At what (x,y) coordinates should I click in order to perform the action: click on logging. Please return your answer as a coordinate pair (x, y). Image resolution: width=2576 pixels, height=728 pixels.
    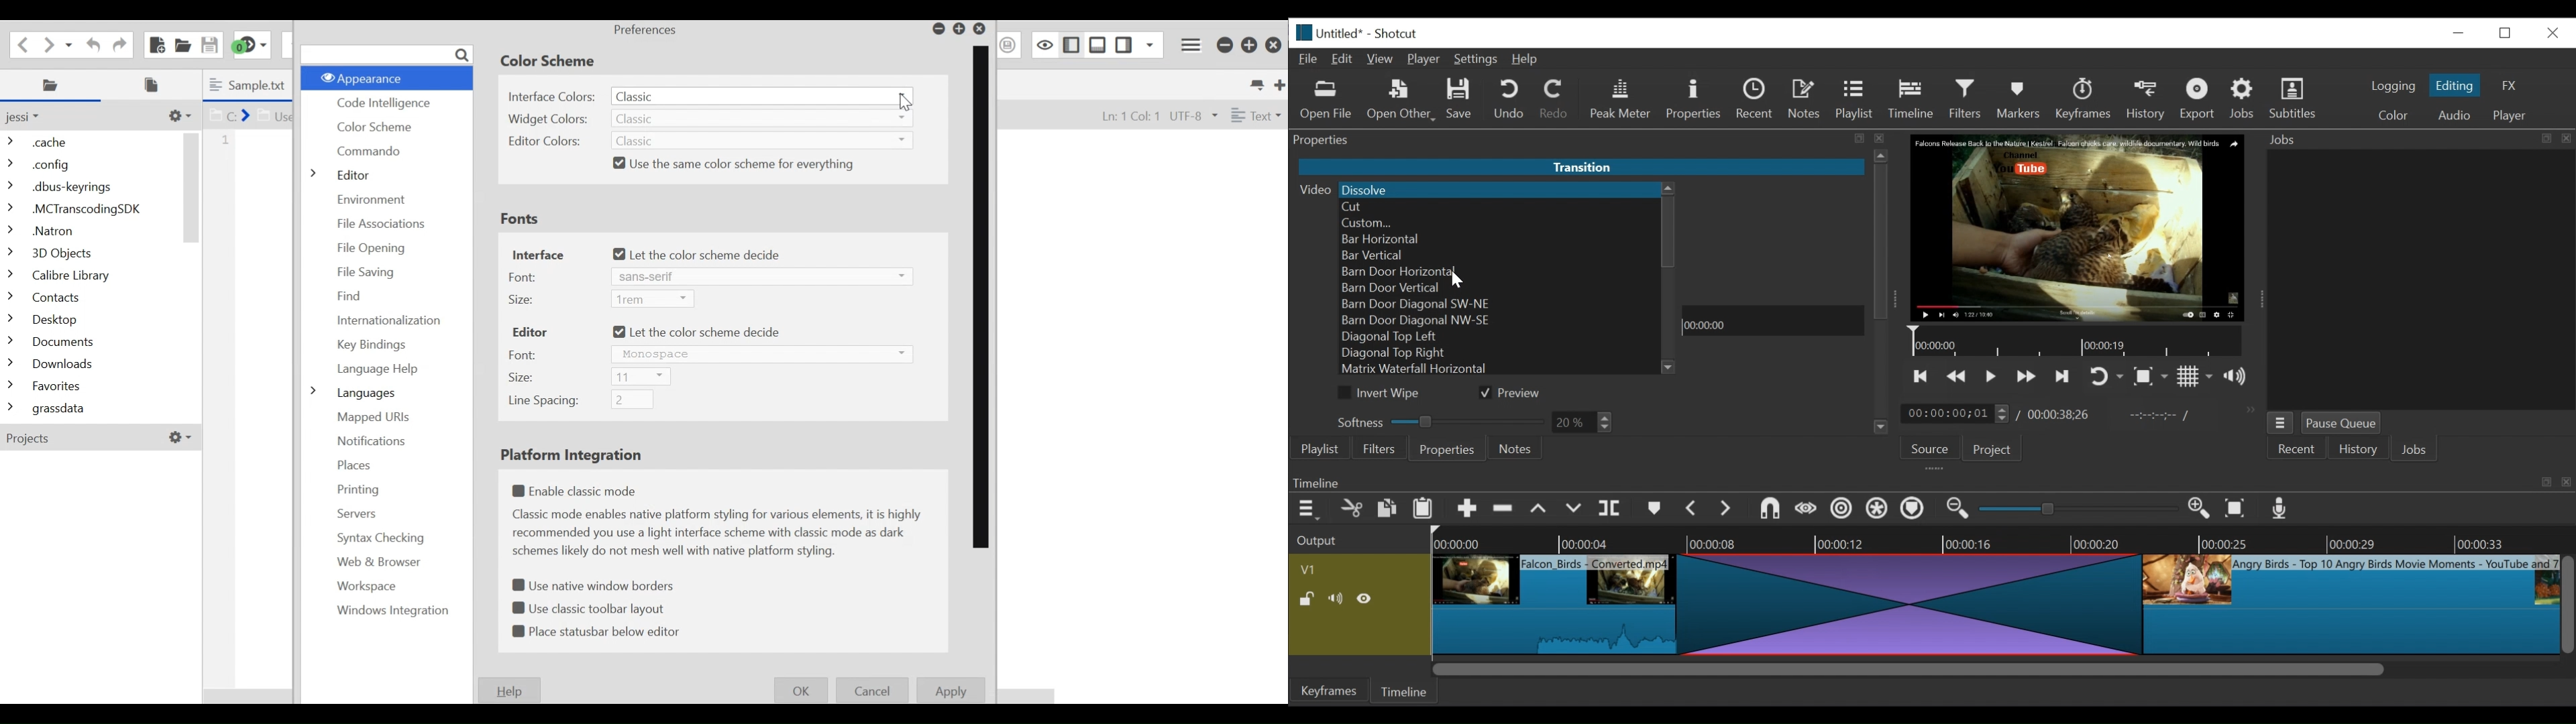
    Looking at the image, I should click on (2392, 86).